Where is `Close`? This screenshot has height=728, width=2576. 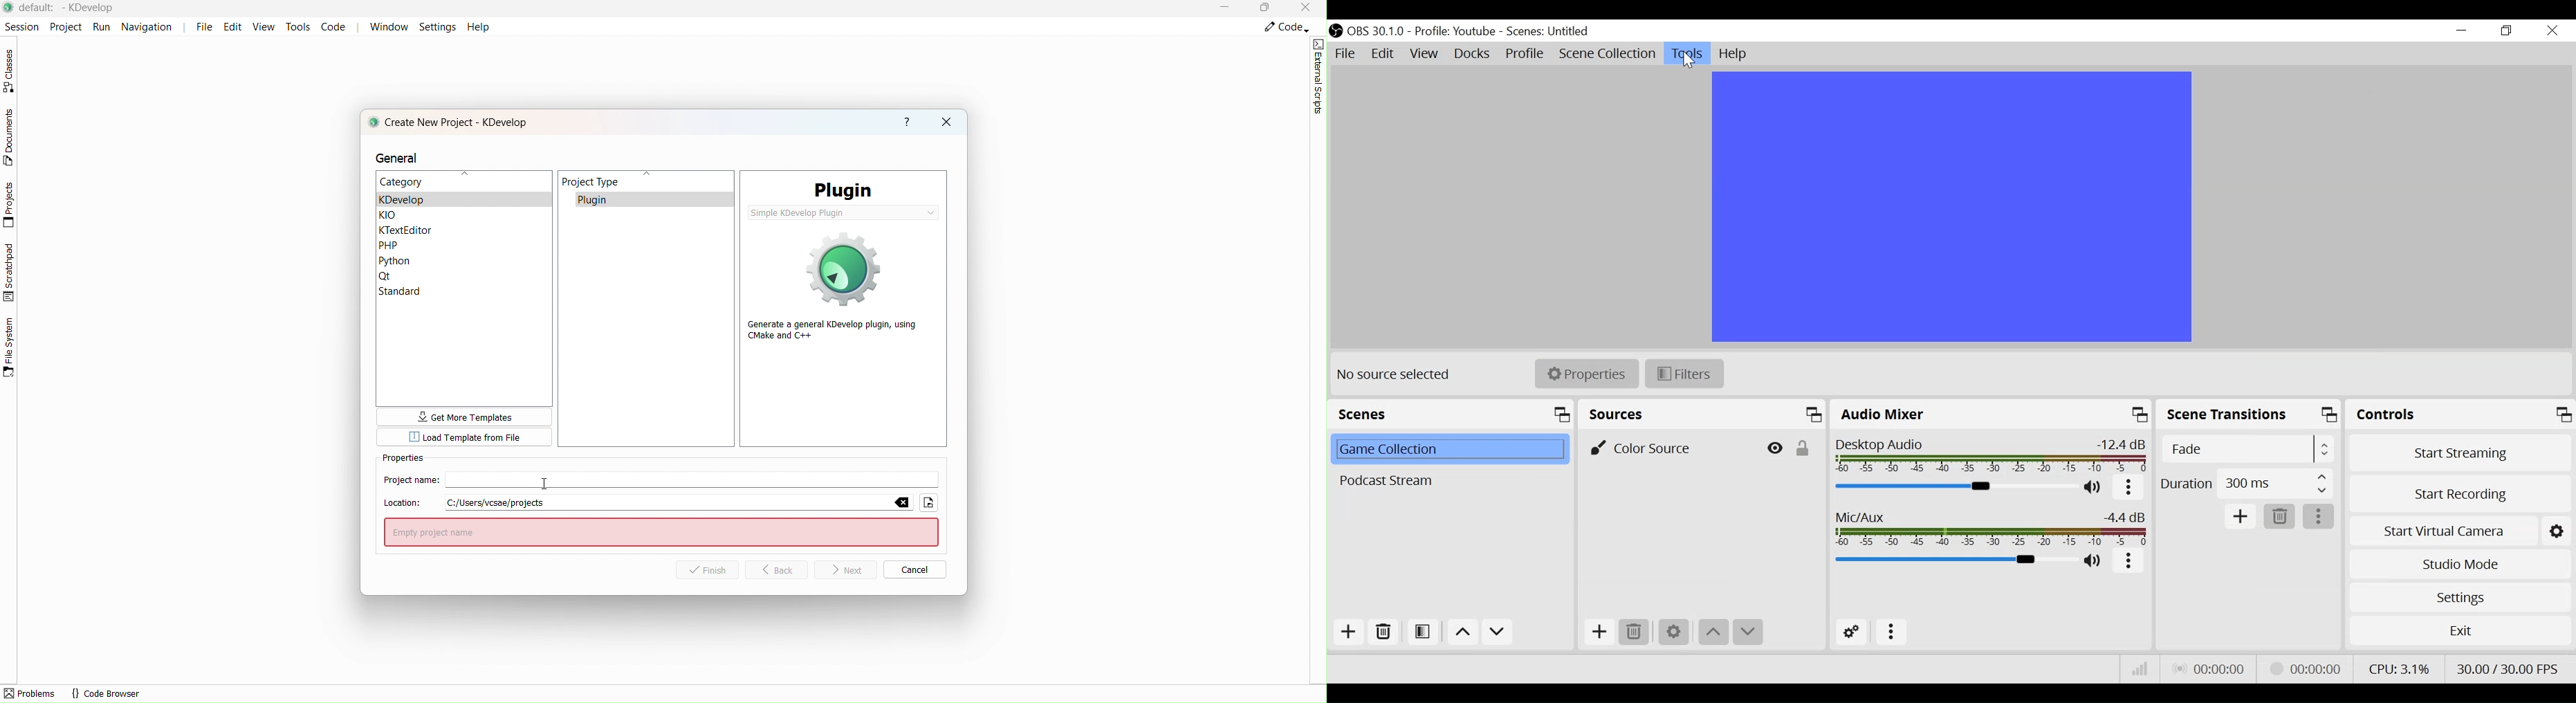
Close is located at coordinates (2553, 31).